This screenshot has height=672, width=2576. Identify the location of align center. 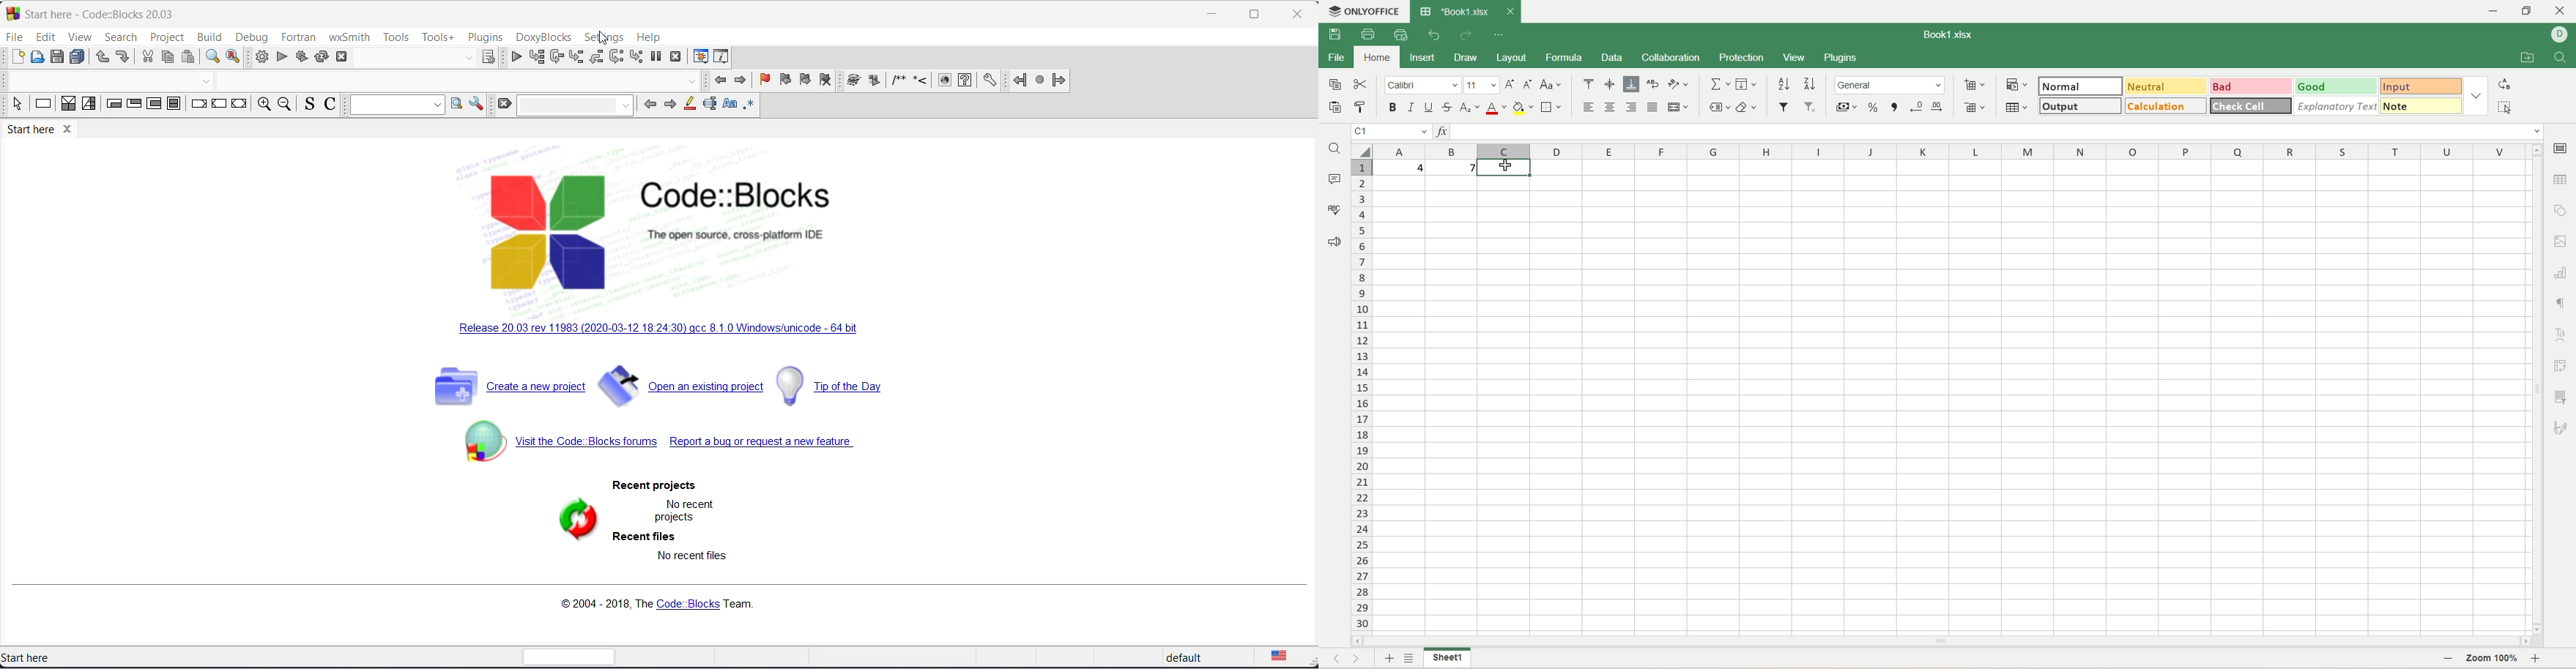
(1611, 107).